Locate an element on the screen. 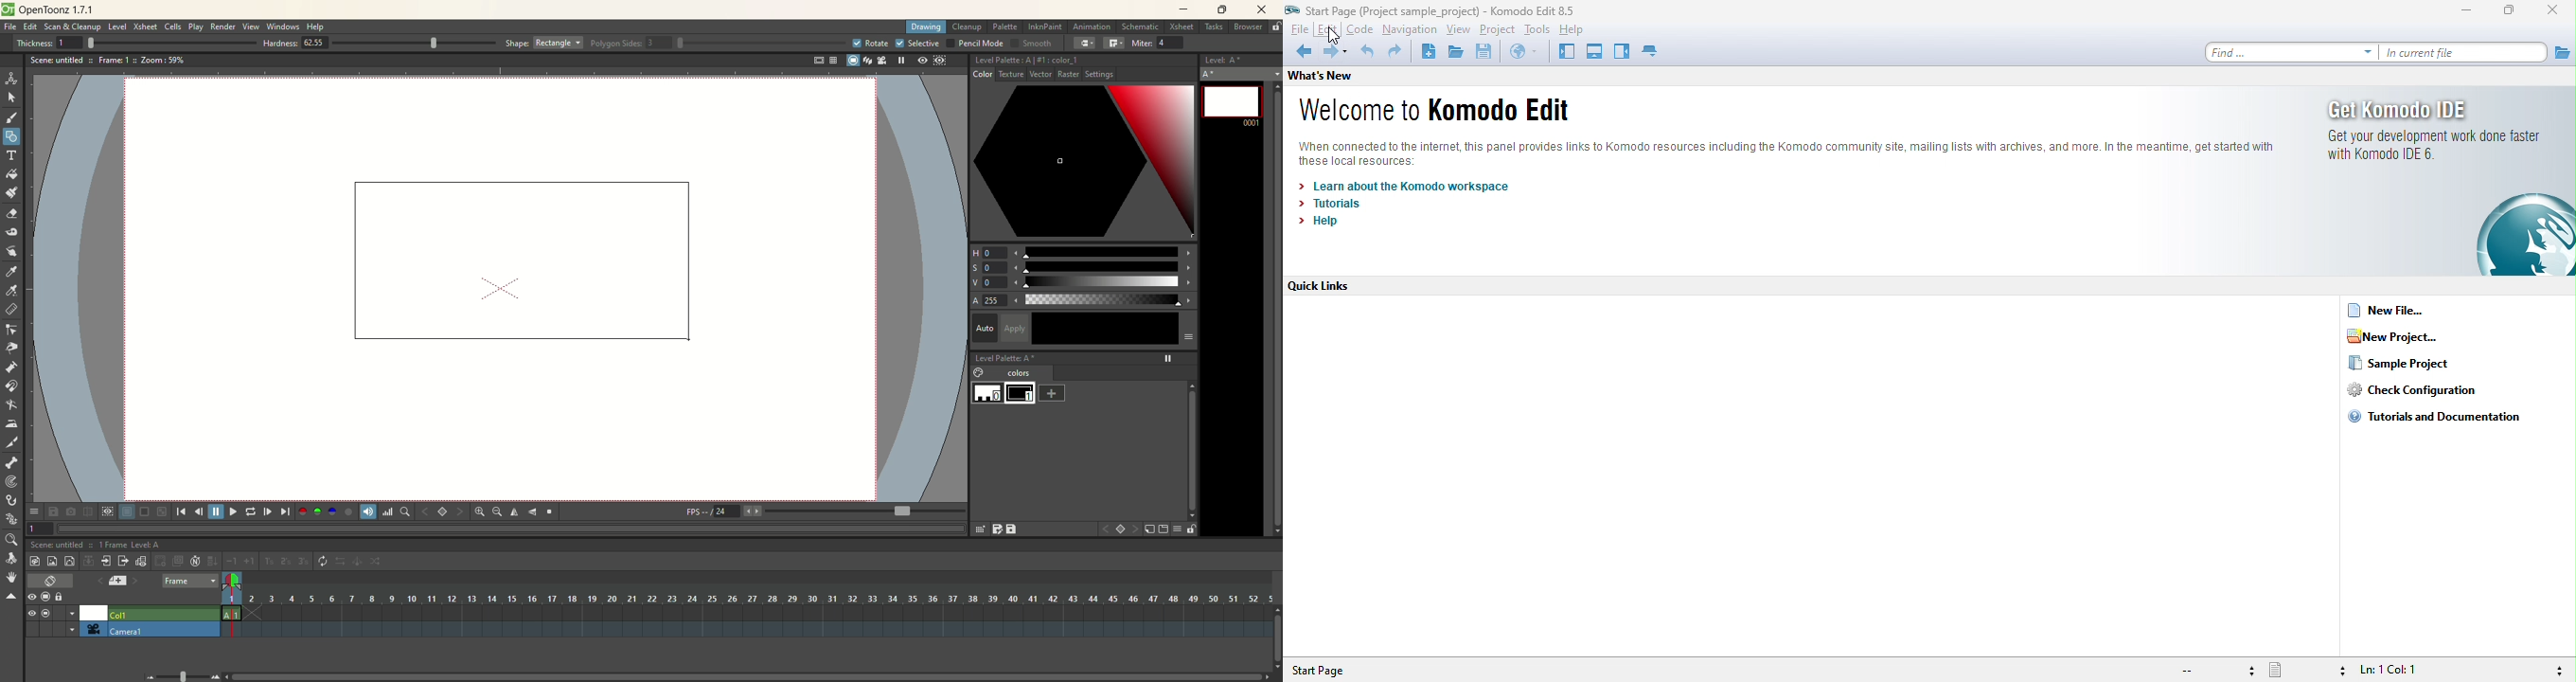 This screenshot has width=2576, height=700. save is located at coordinates (1013, 529).